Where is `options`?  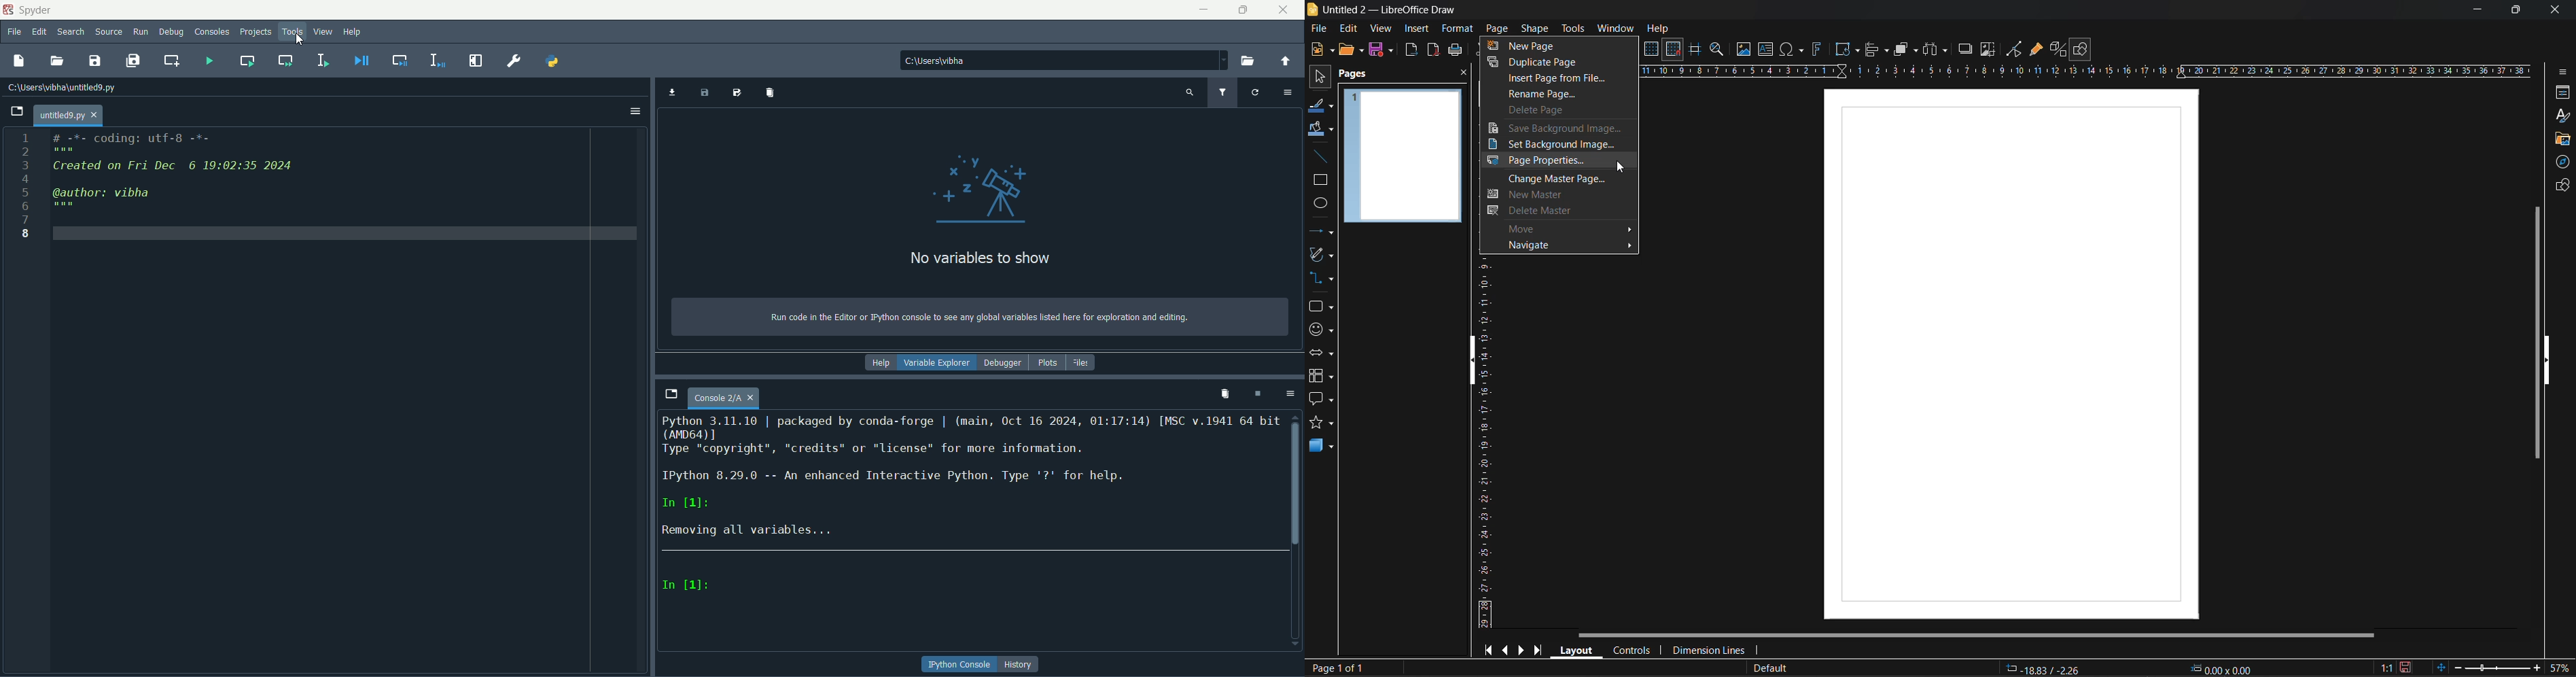 options is located at coordinates (635, 112).